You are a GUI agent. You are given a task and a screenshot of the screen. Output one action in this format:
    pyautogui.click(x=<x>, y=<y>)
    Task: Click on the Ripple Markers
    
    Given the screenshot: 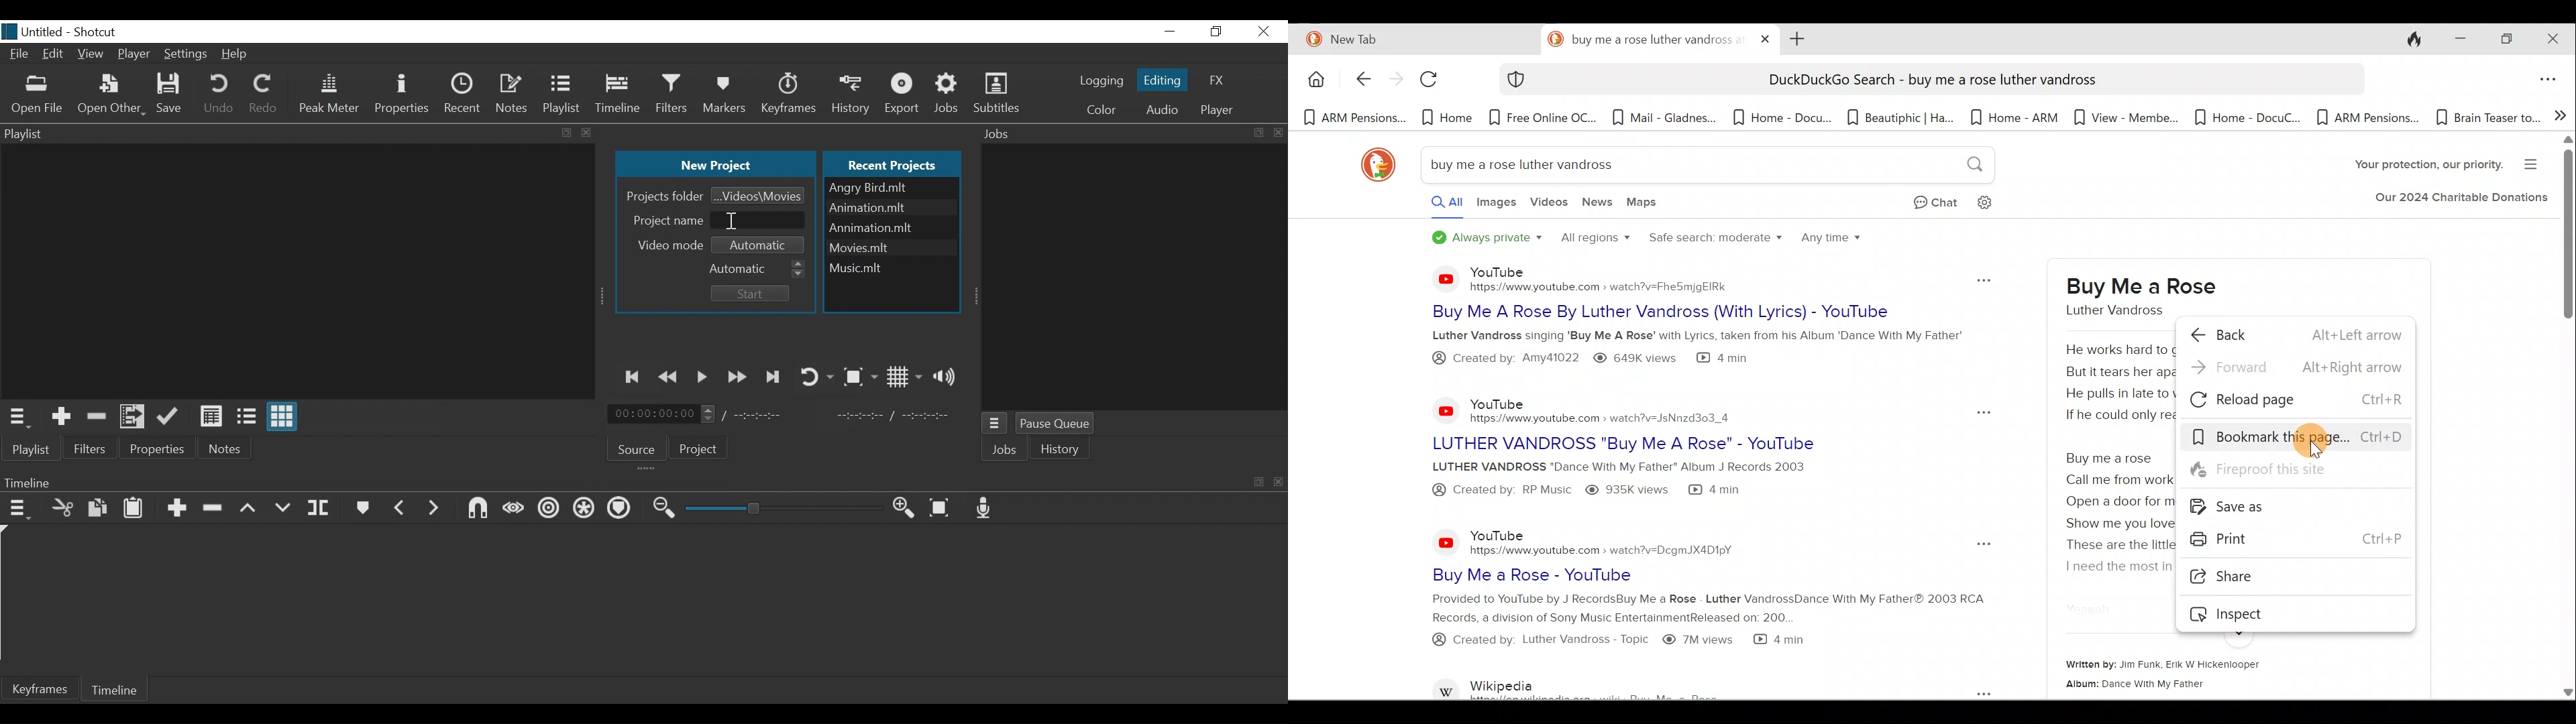 What is the action you would take?
    pyautogui.click(x=621, y=509)
    